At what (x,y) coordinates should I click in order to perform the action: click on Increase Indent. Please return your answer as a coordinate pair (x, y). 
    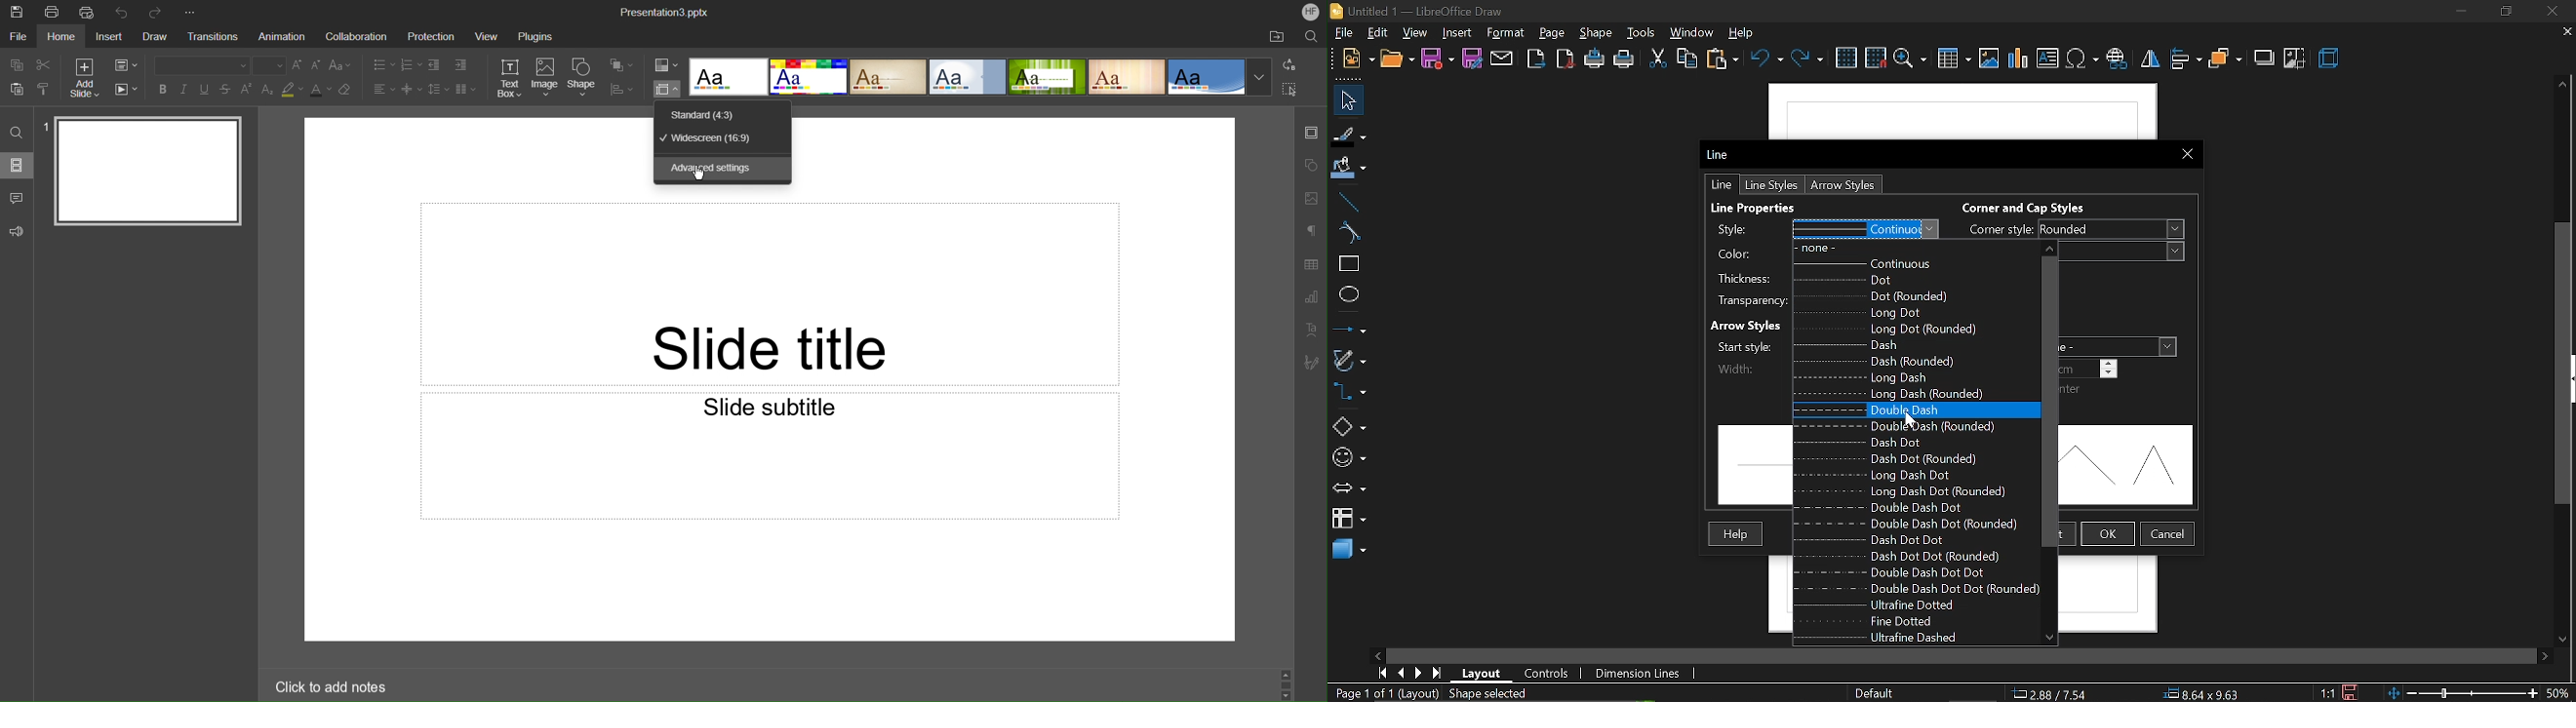
    Looking at the image, I should click on (461, 66).